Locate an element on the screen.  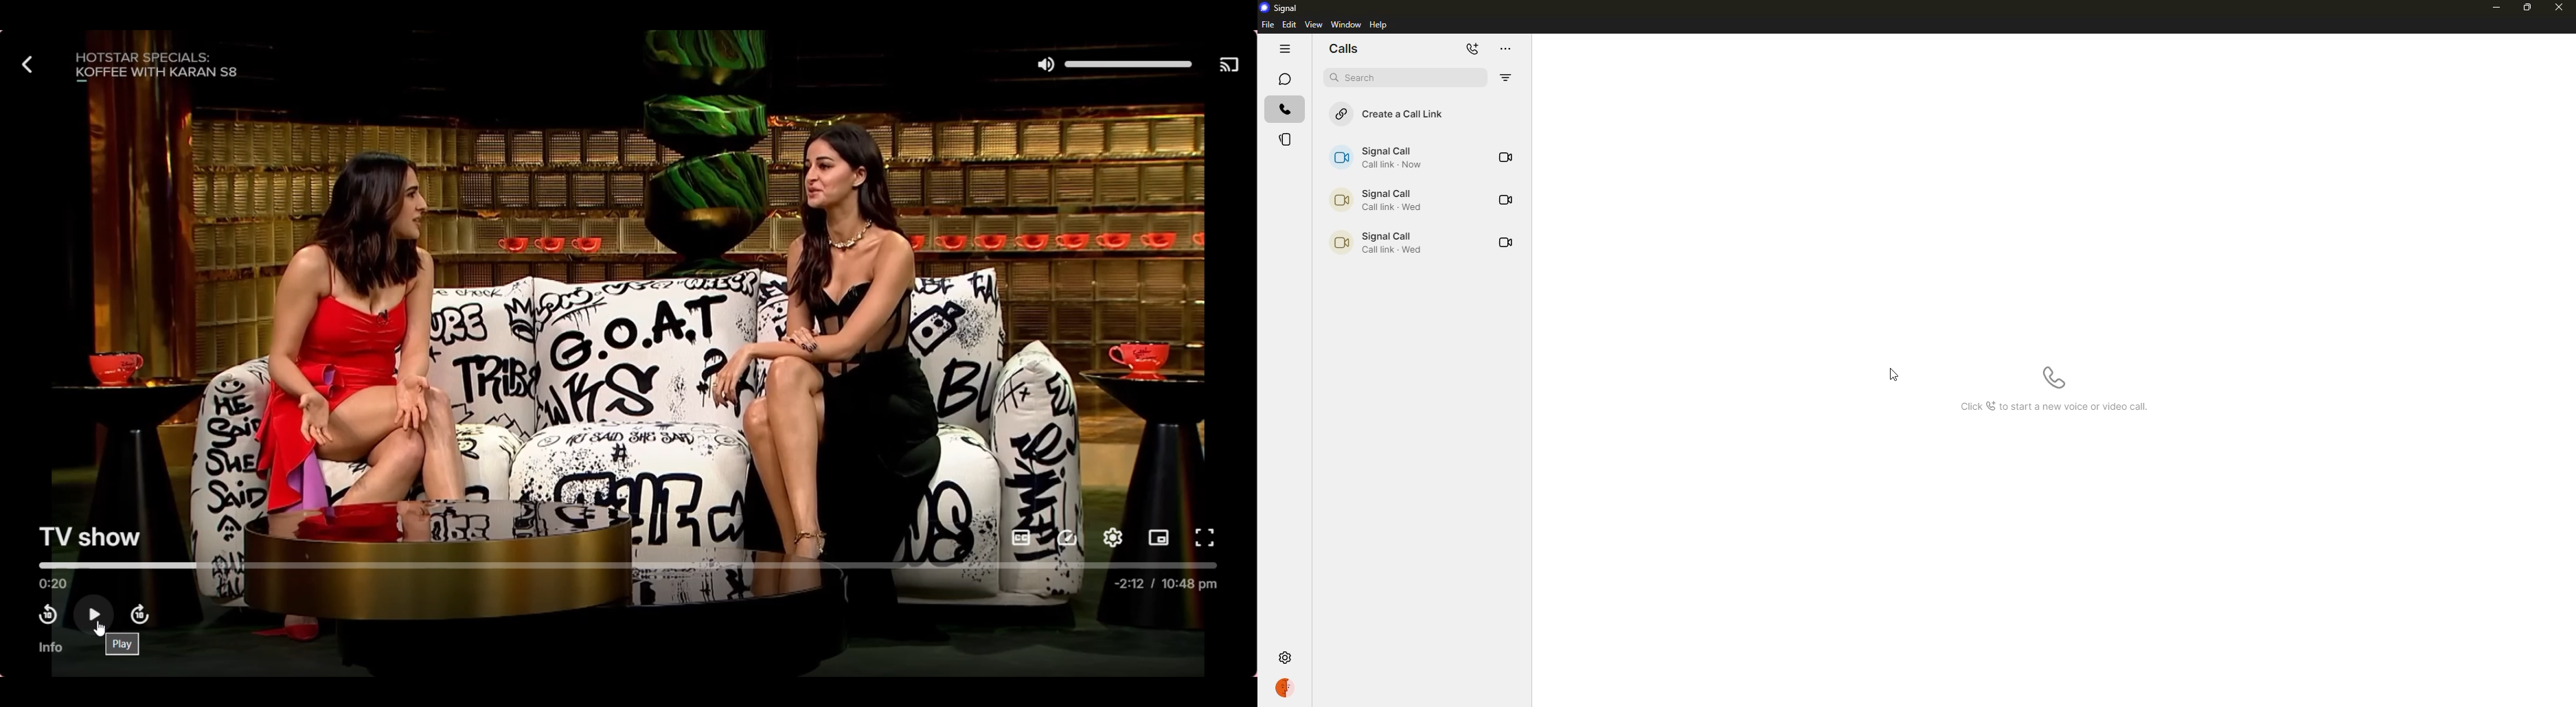
hide tabs is located at coordinates (1285, 49).